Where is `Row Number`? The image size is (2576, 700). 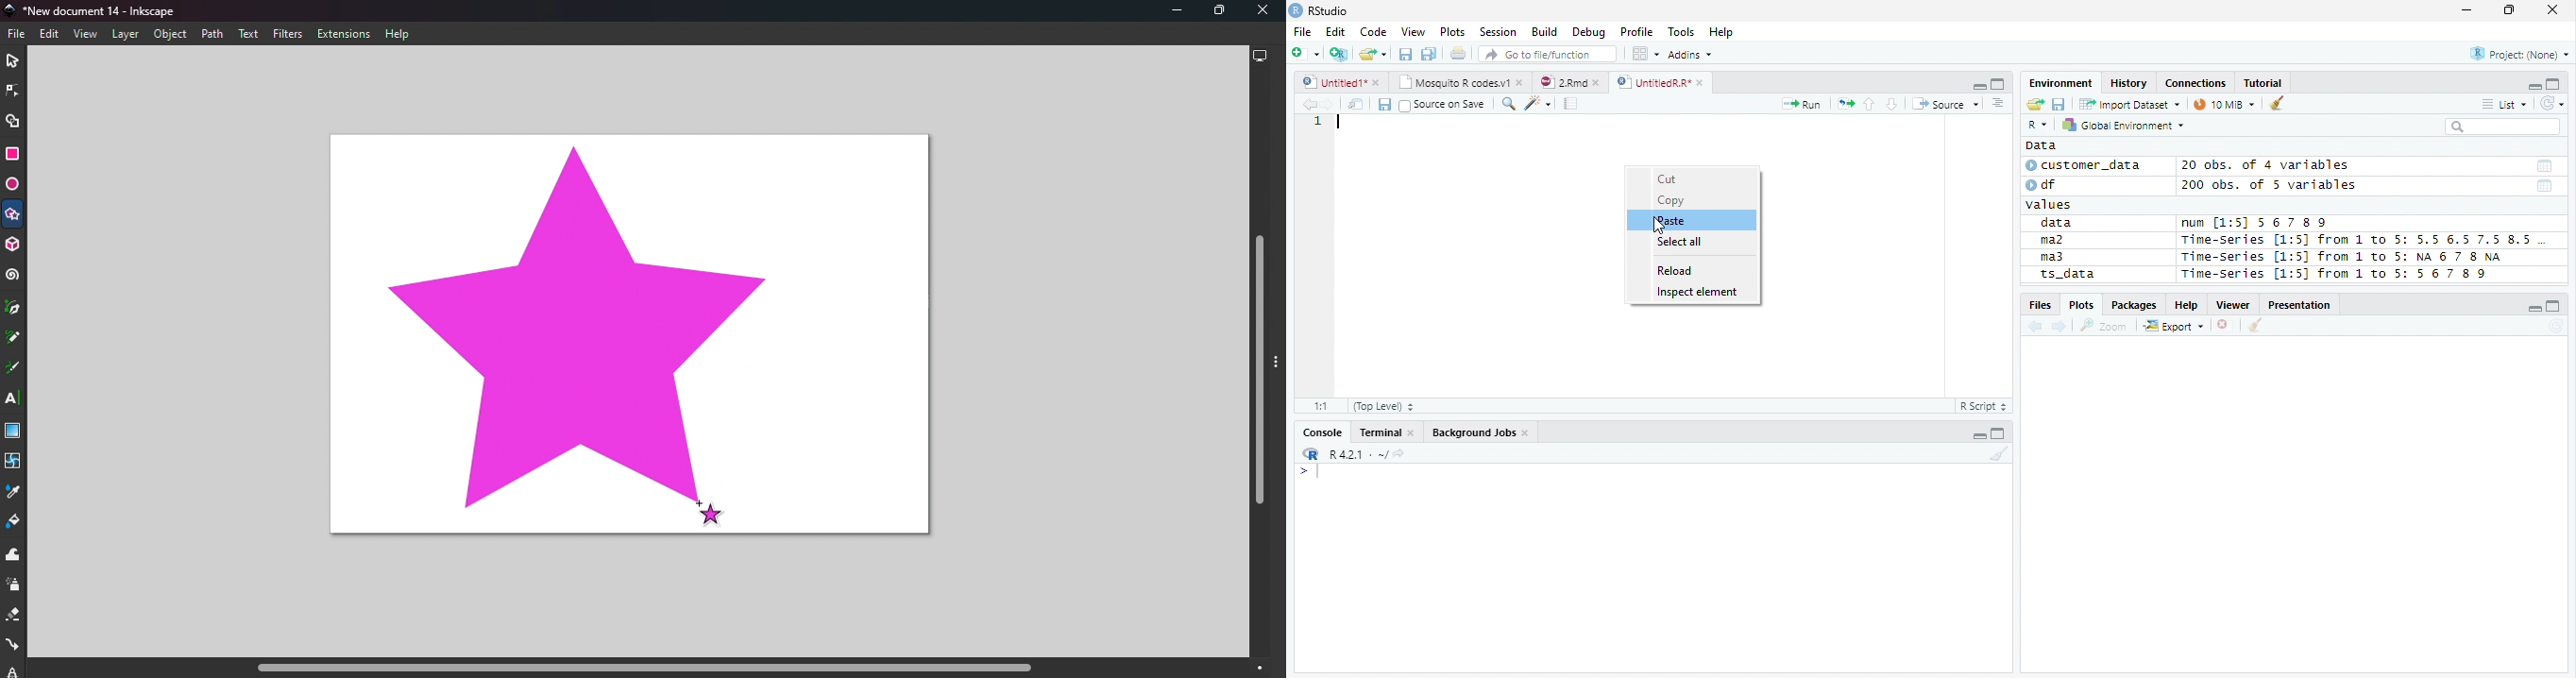 Row Number is located at coordinates (1317, 124).